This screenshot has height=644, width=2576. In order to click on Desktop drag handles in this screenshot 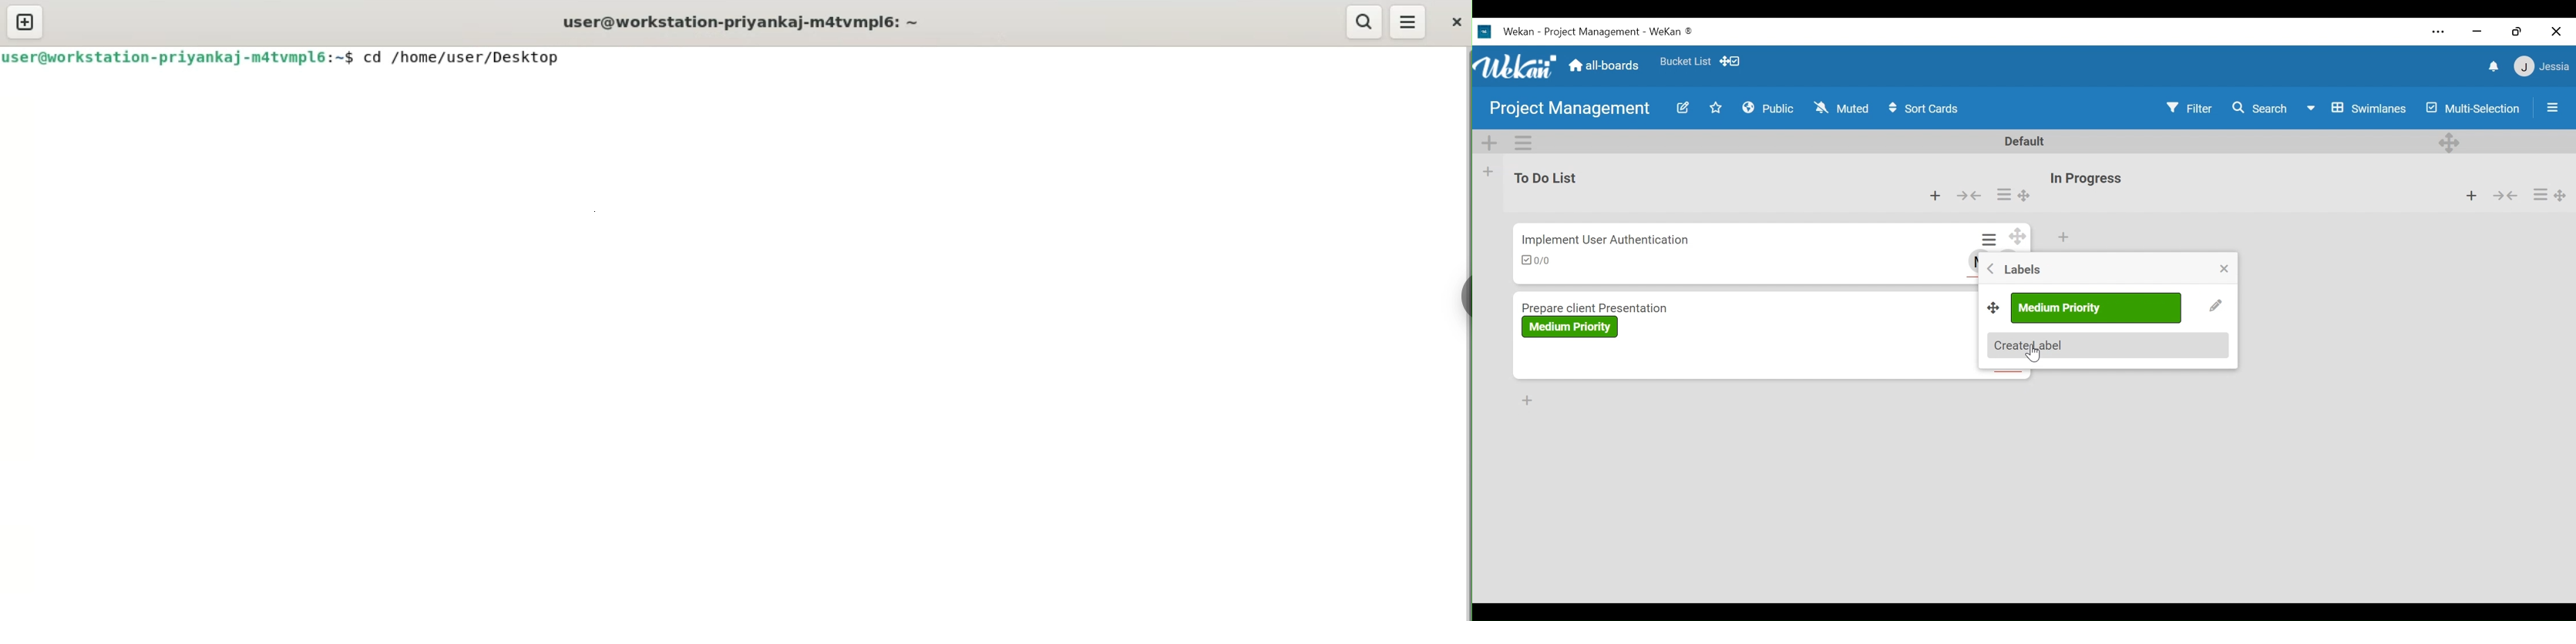, I will do `click(2452, 141)`.